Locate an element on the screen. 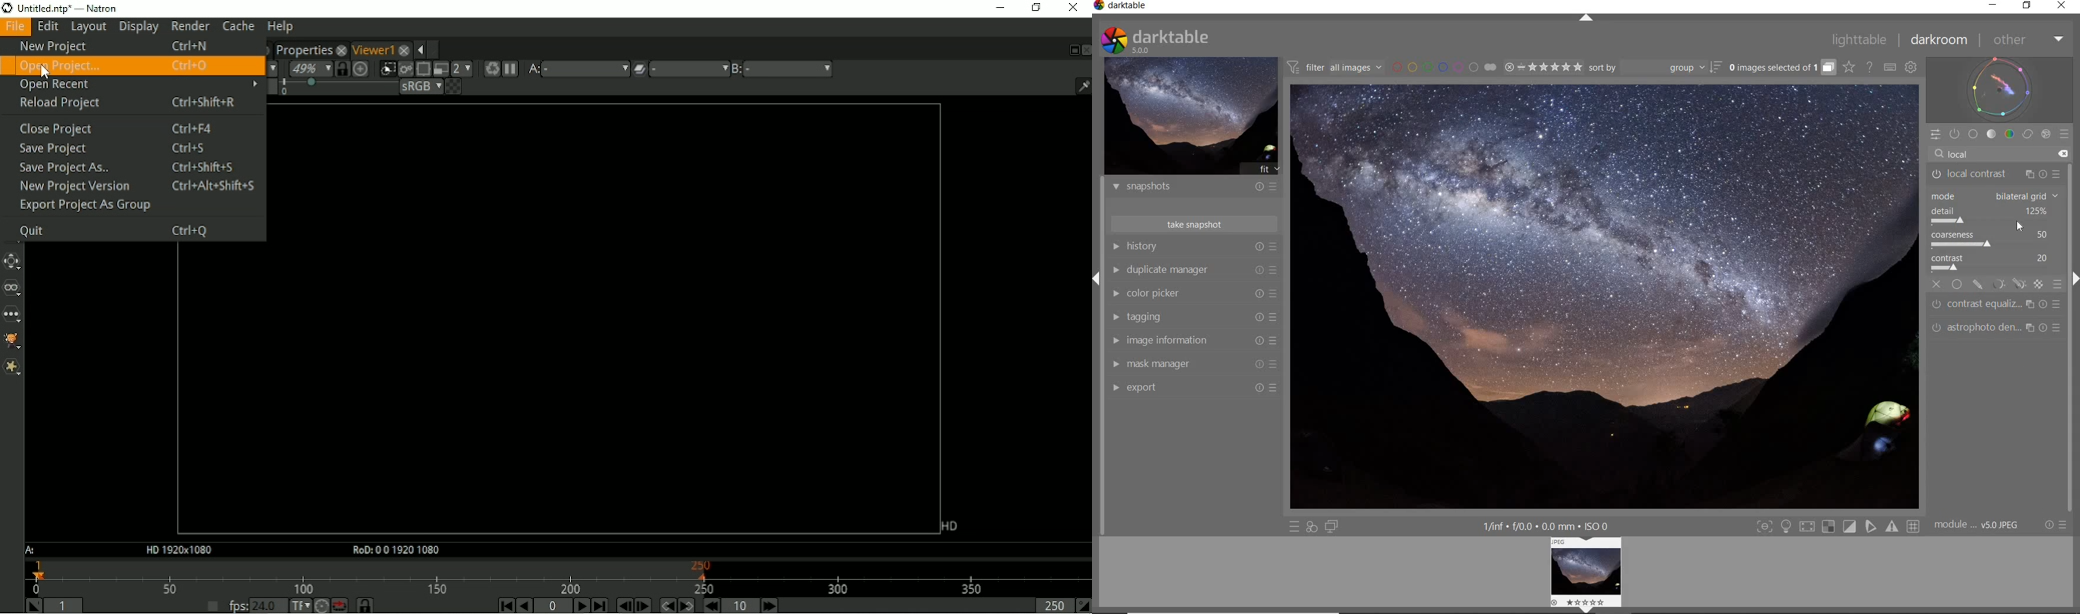  reset is located at coordinates (1258, 268).